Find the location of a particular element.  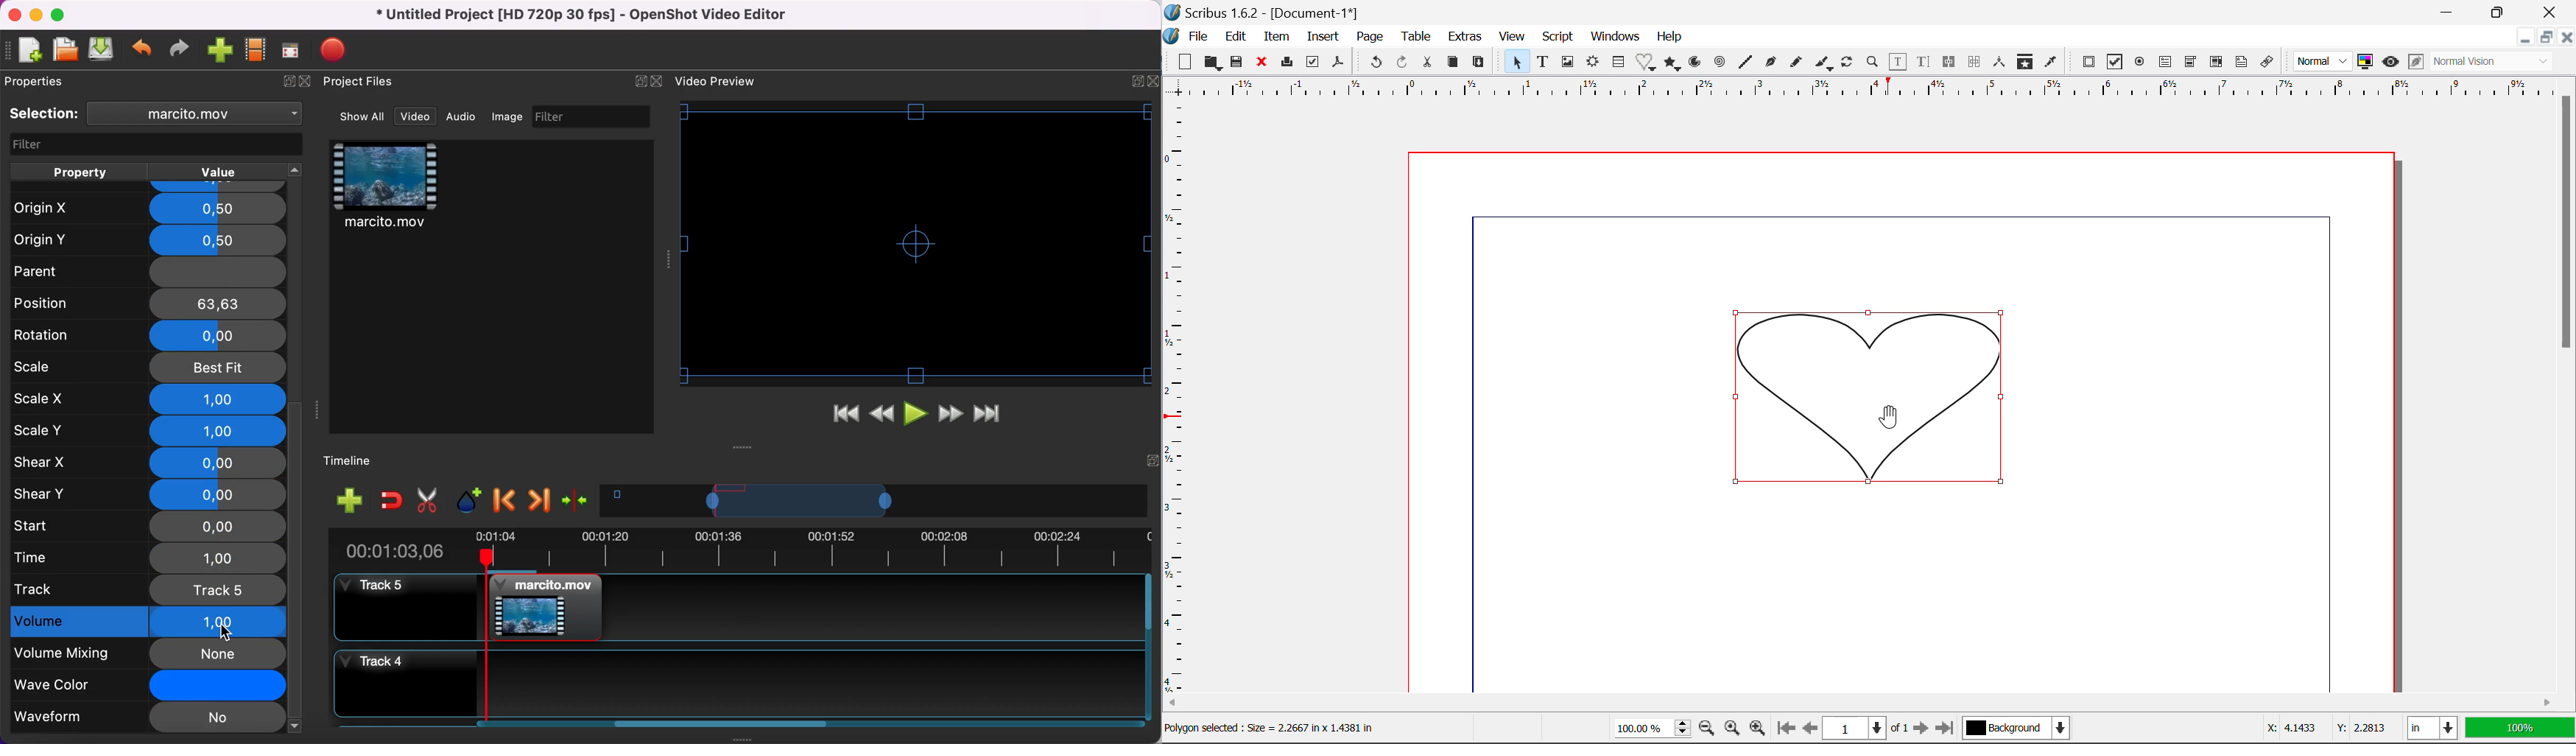

cut is located at coordinates (428, 501).